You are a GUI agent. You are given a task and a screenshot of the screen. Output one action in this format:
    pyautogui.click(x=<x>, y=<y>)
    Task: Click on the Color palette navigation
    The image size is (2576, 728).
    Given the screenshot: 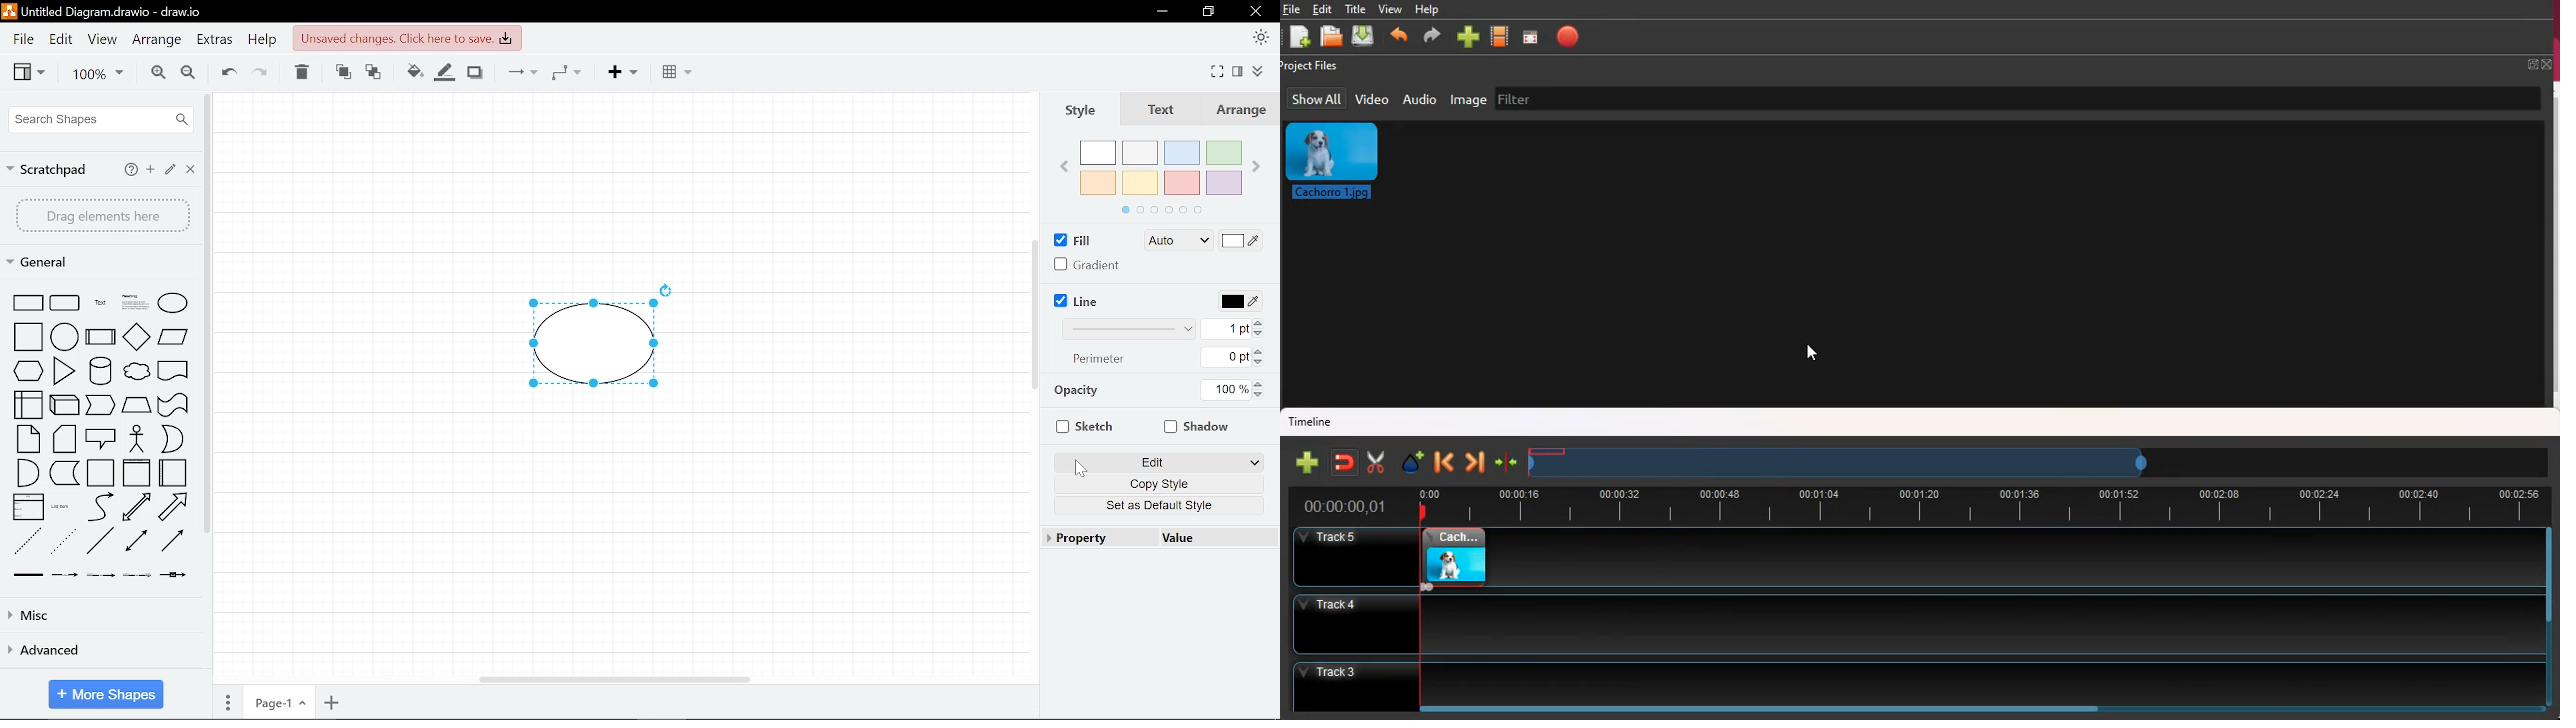 What is the action you would take?
    pyautogui.click(x=1161, y=211)
    